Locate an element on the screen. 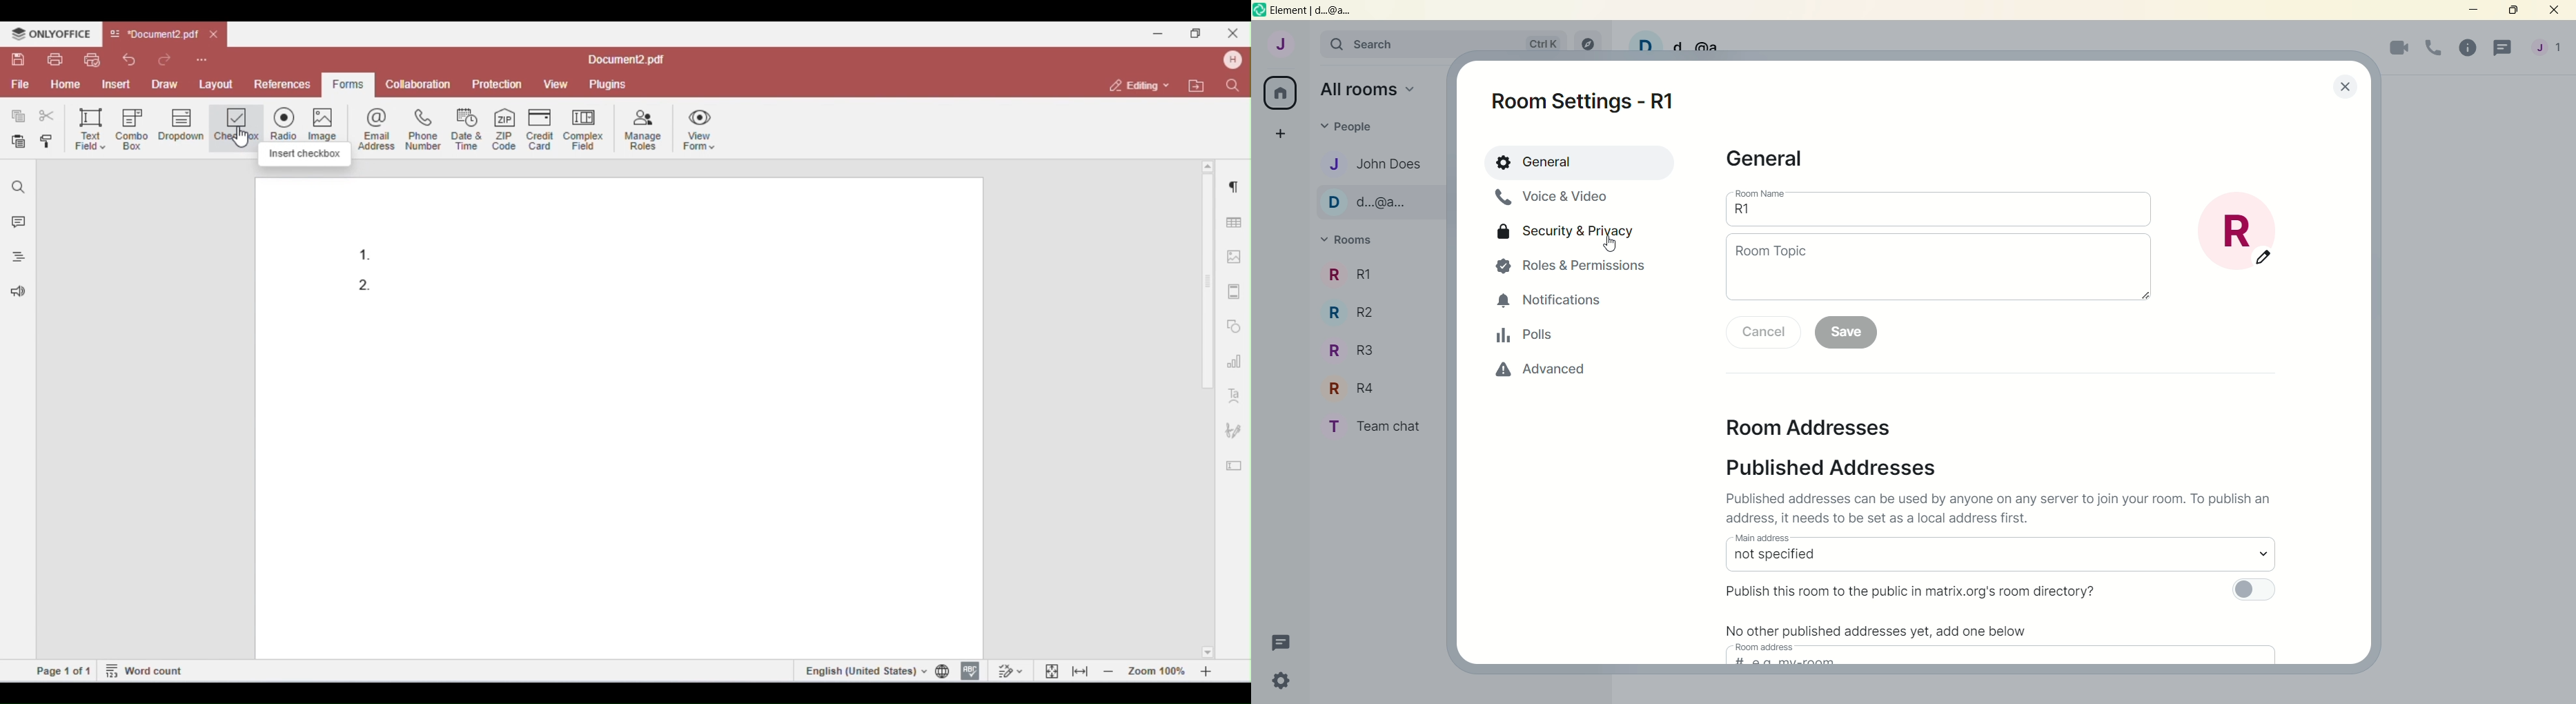 Image resolution: width=2576 pixels, height=728 pixels. No other published addresses yet, add one below is located at coordinates (1876, 629).